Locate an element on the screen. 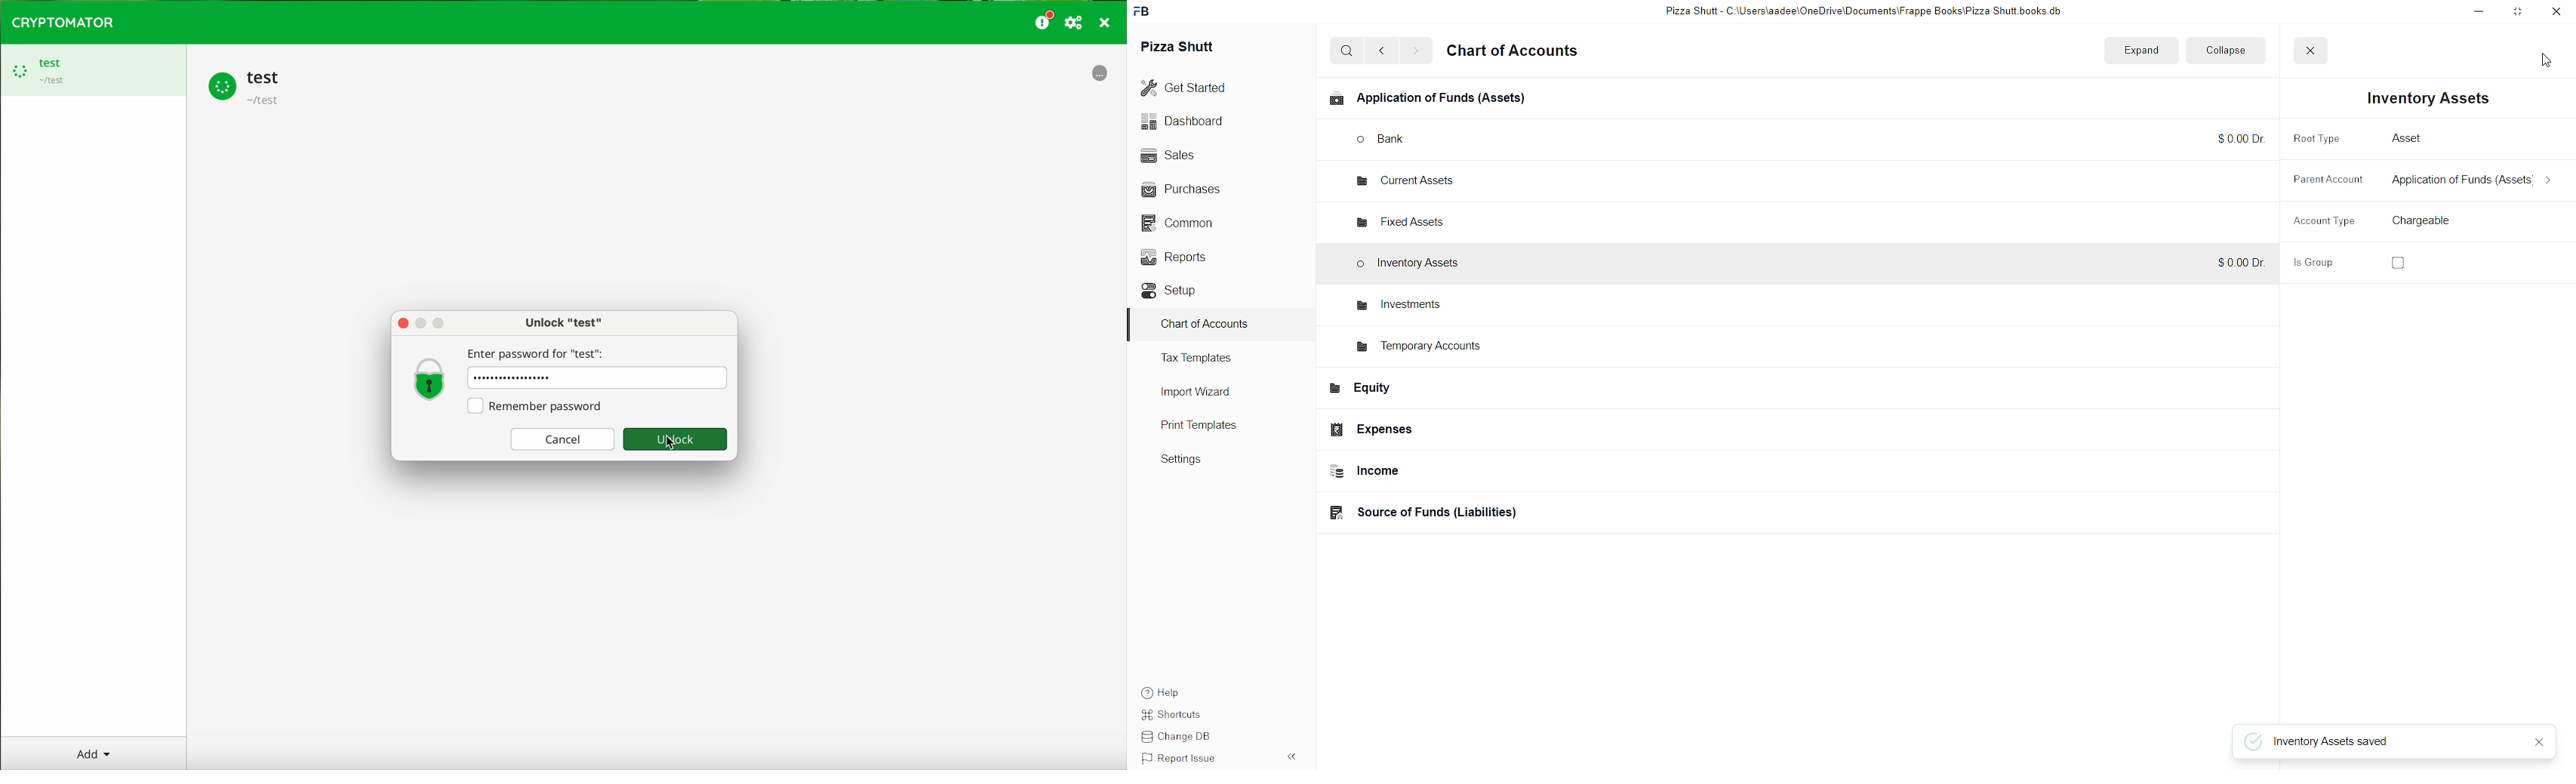  Income  is located at coordinates (1445, 473).